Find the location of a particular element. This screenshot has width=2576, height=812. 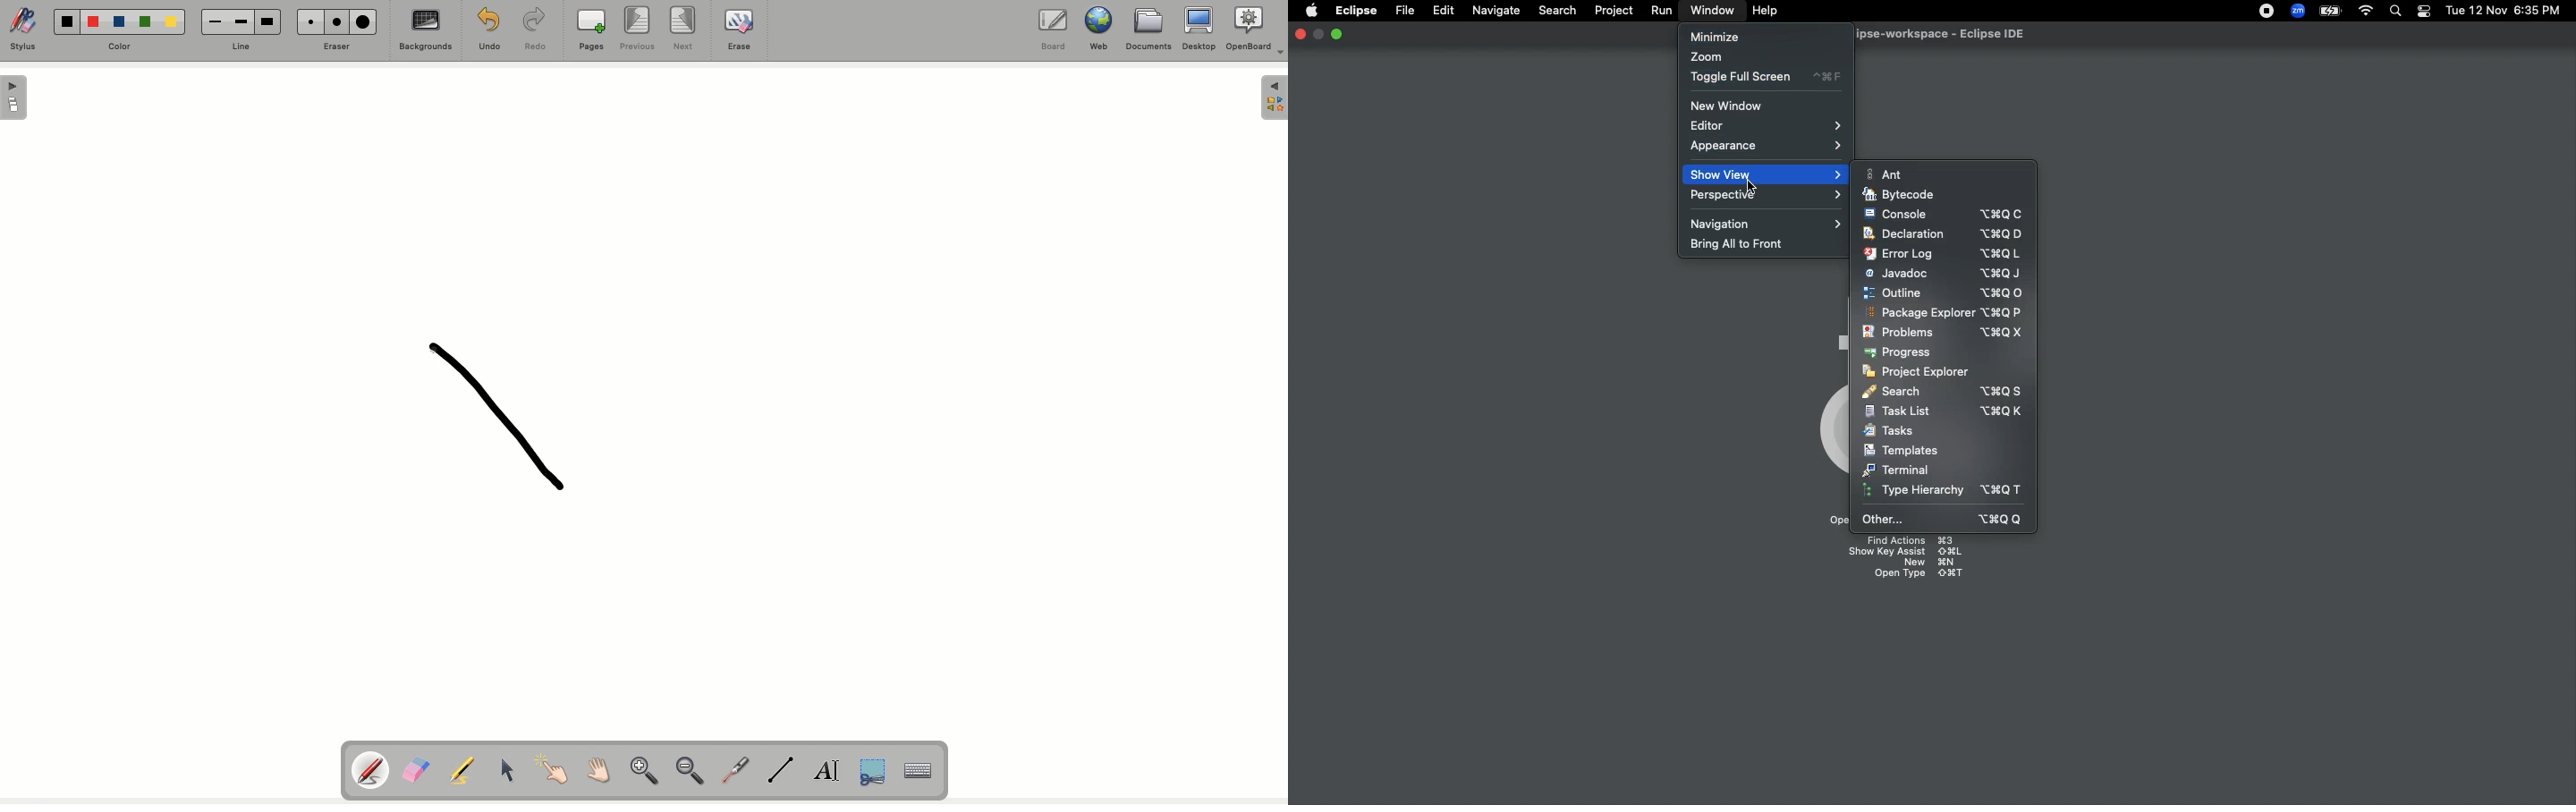

Search is located at coordinates (2396, 13).